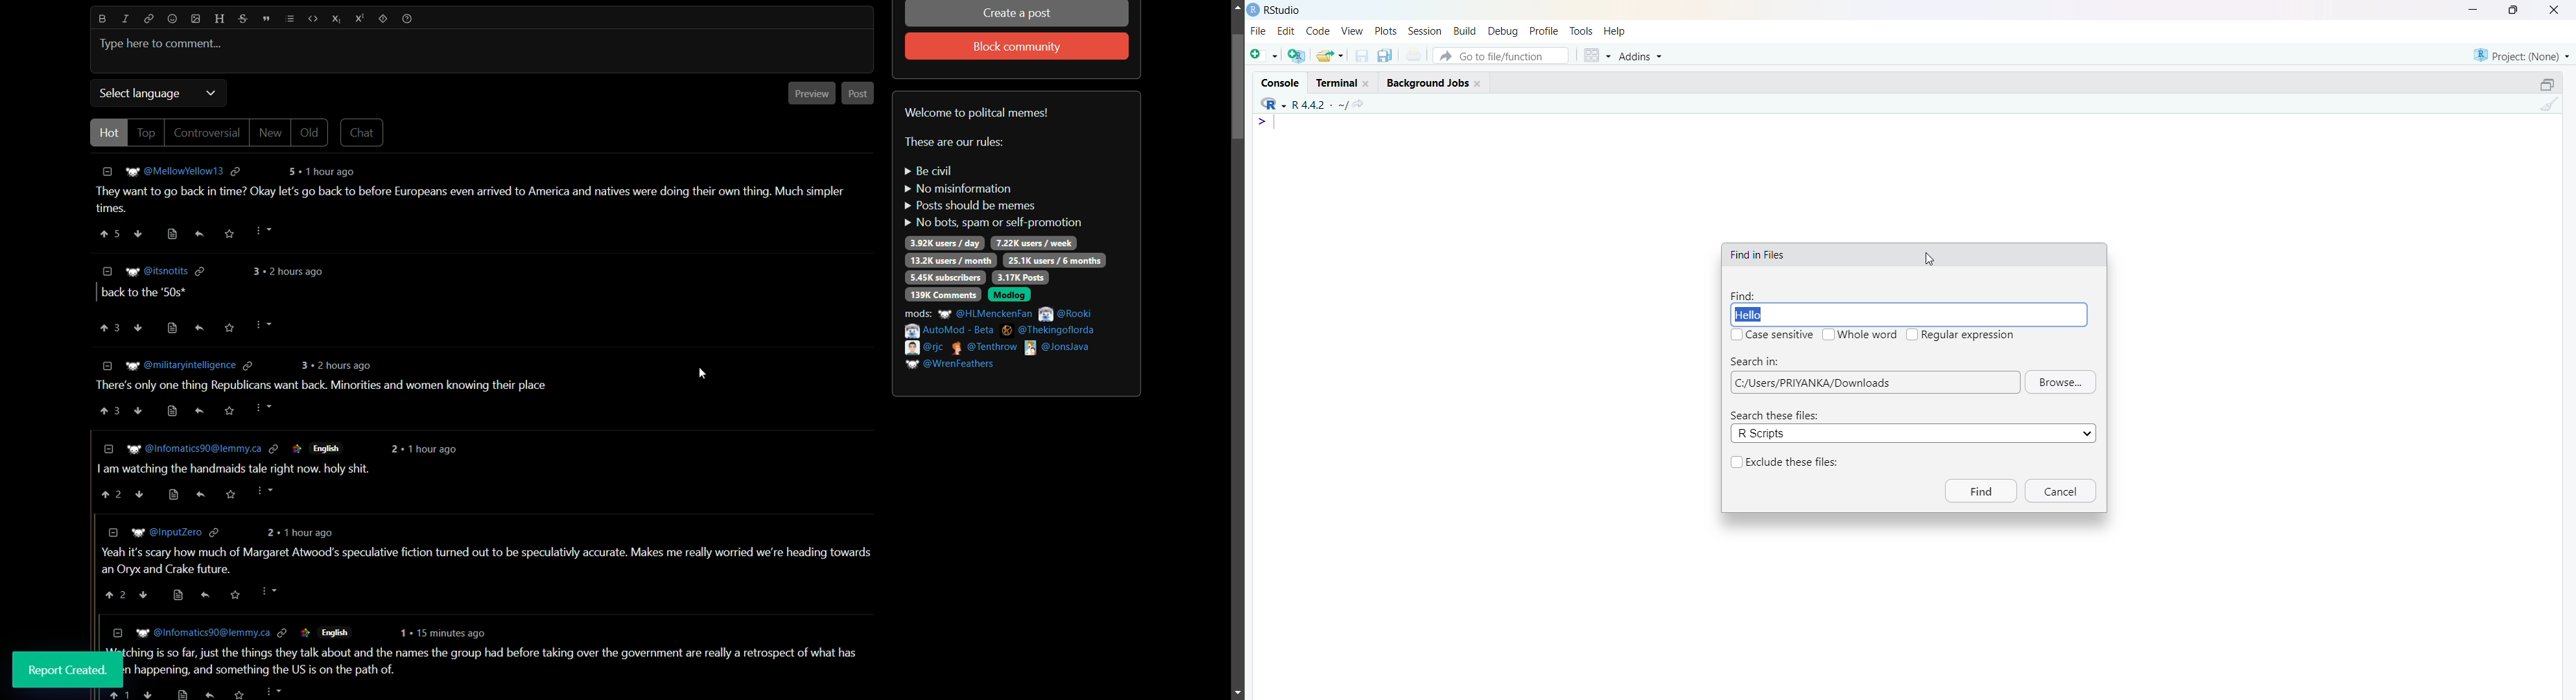 This screenshot has width=2576, height=700. What do you see at coordinates (1546, 31) in the screenshot?
I see `profile` at bounding box center [1546, 31].